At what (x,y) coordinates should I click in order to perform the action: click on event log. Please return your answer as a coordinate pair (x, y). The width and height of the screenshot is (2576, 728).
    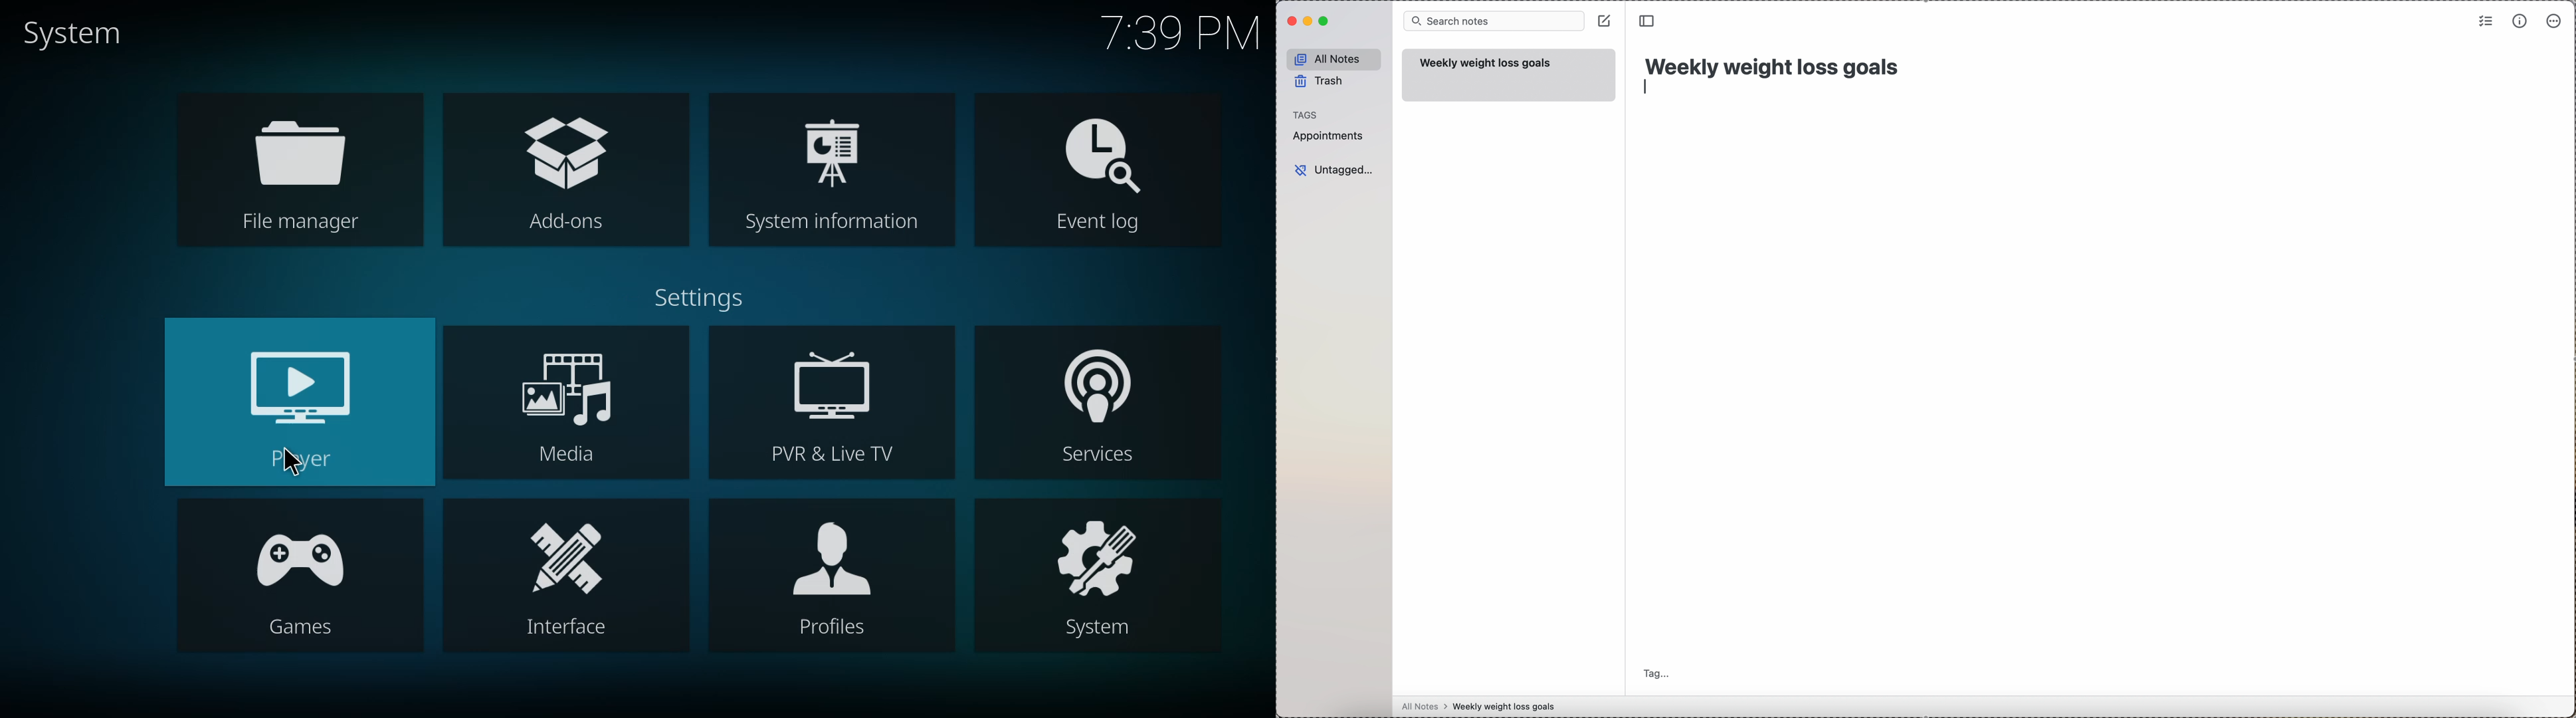
    Looking at the image, I should click on (1098, 174).